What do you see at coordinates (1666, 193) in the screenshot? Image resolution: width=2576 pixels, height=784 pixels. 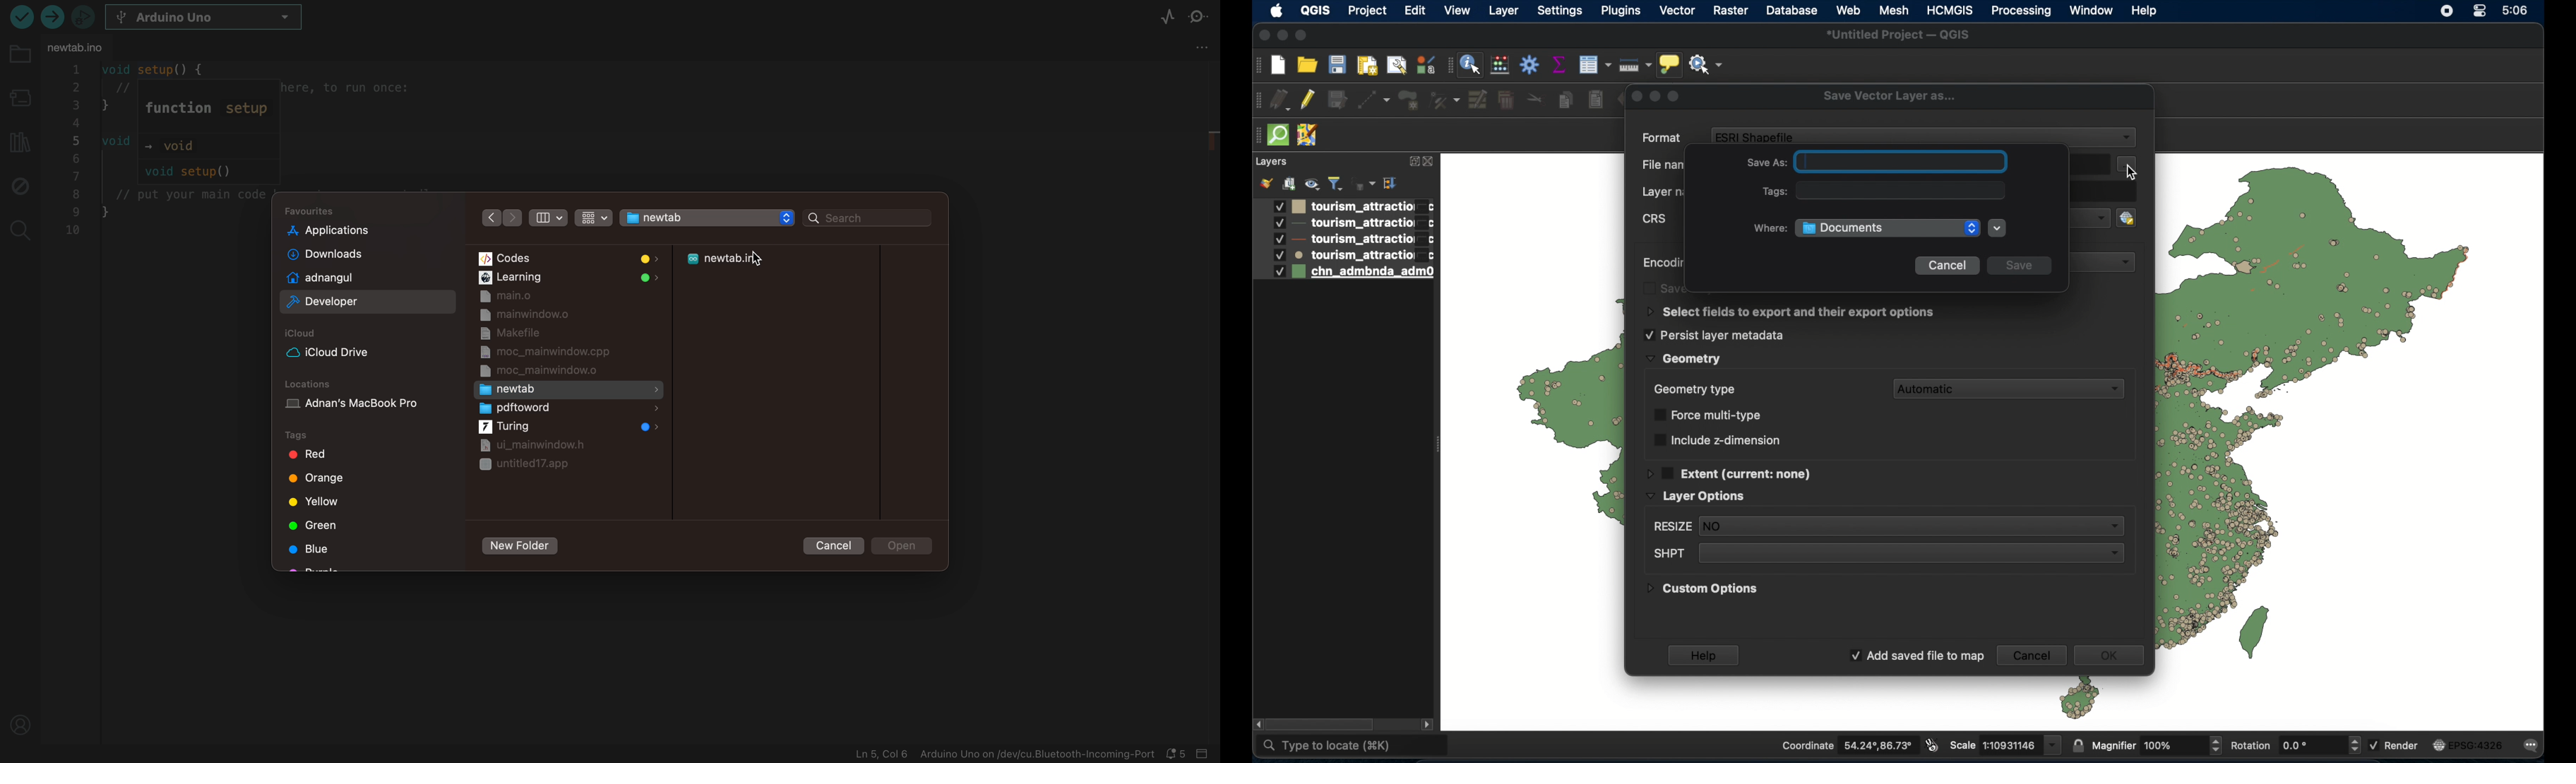 I see `layer name` at bounding box center [1666, 193].